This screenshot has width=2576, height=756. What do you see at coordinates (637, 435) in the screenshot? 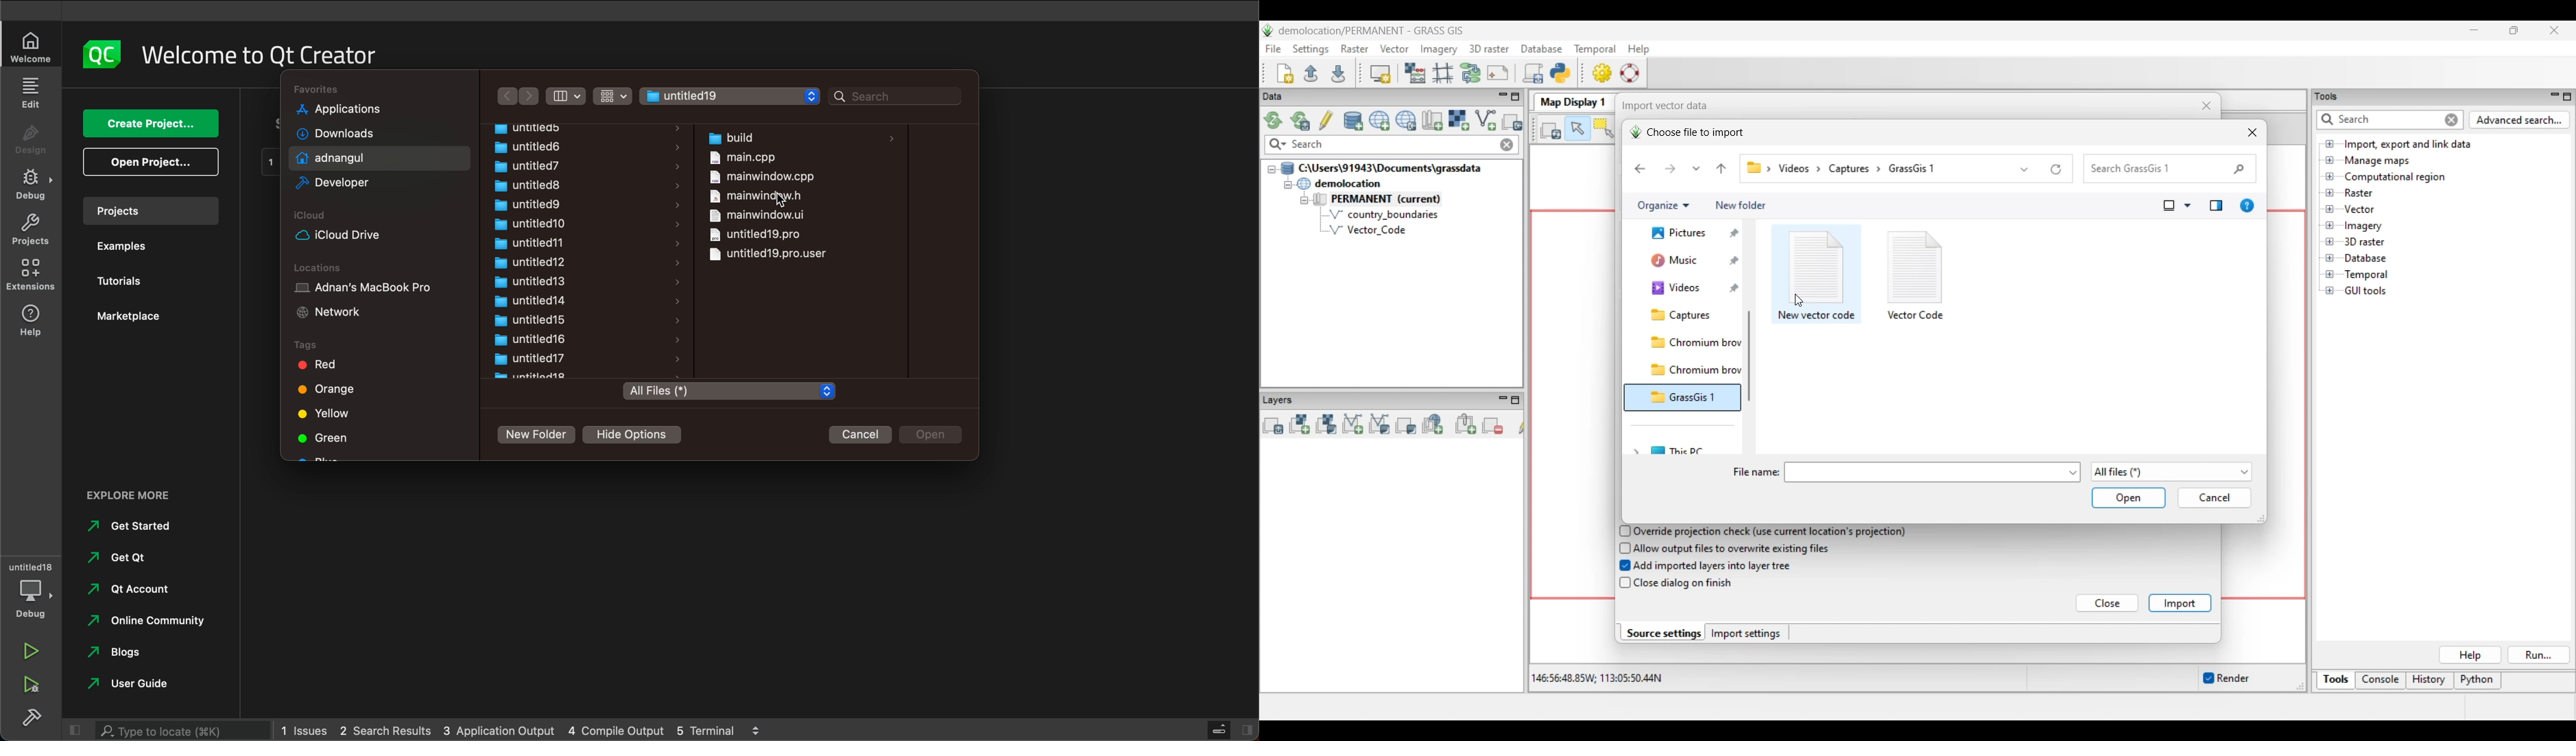
I see `hide options` at bounding box center [637, 435].